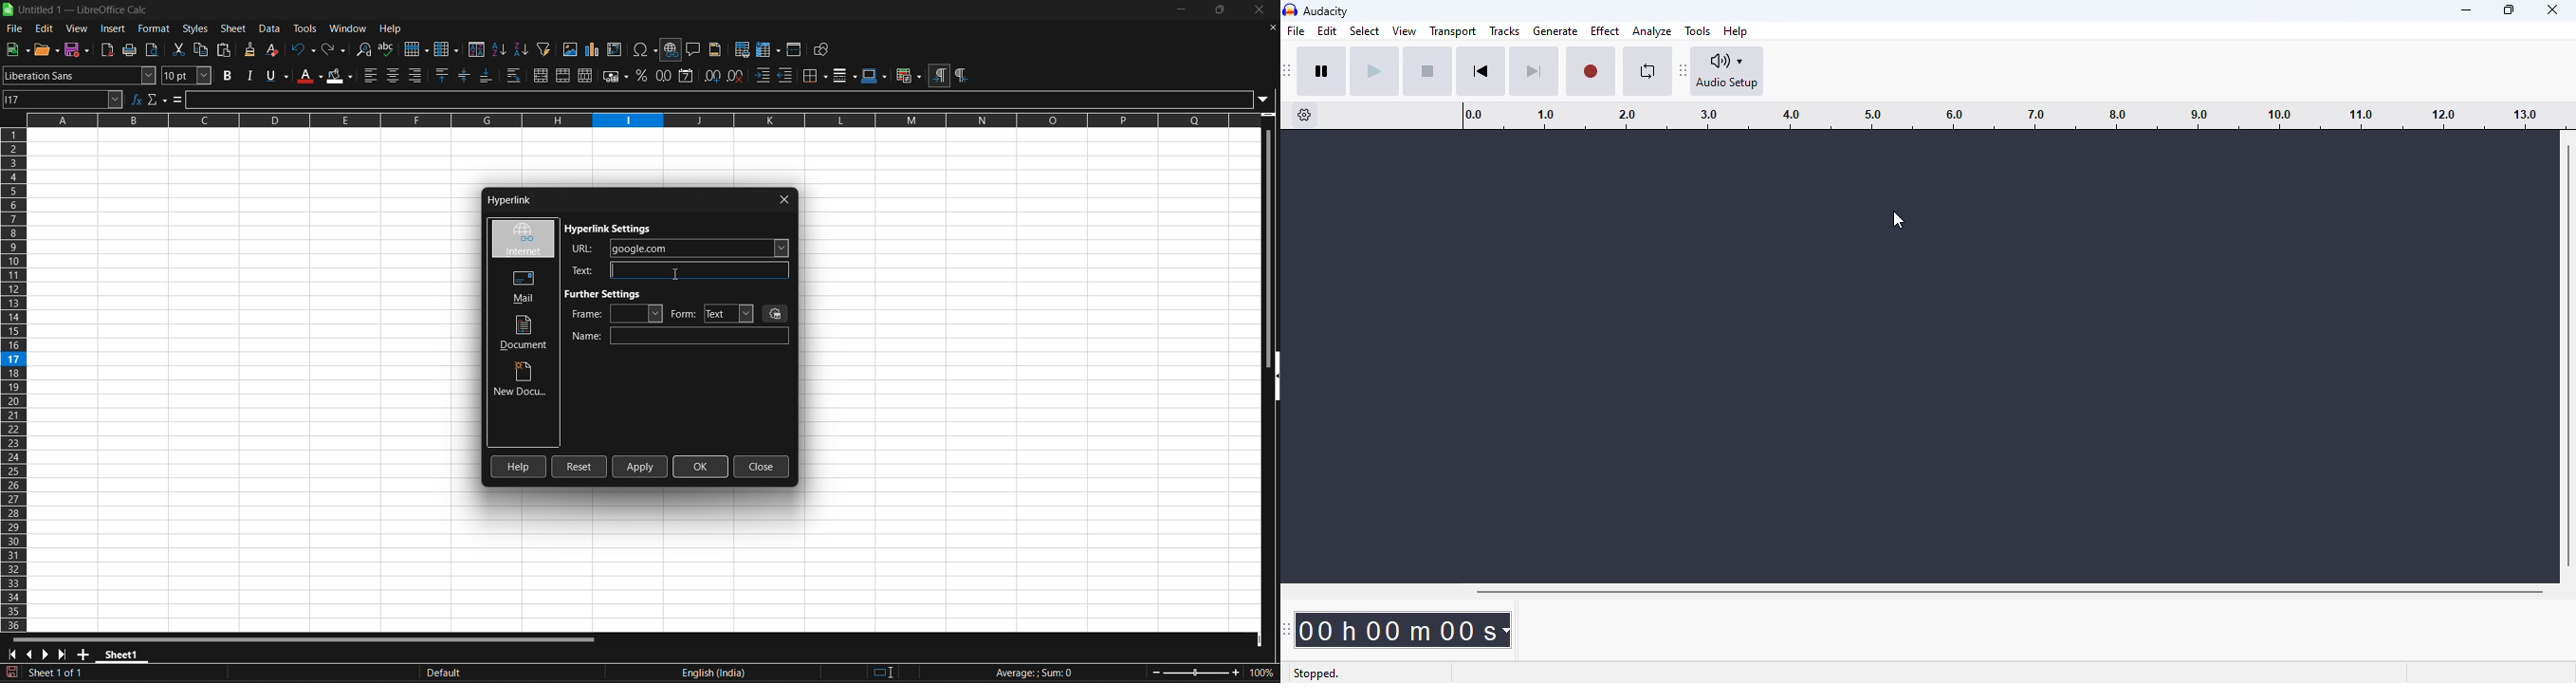 The image size is (2576, 700). I want to click on underline, so click(276, 75).